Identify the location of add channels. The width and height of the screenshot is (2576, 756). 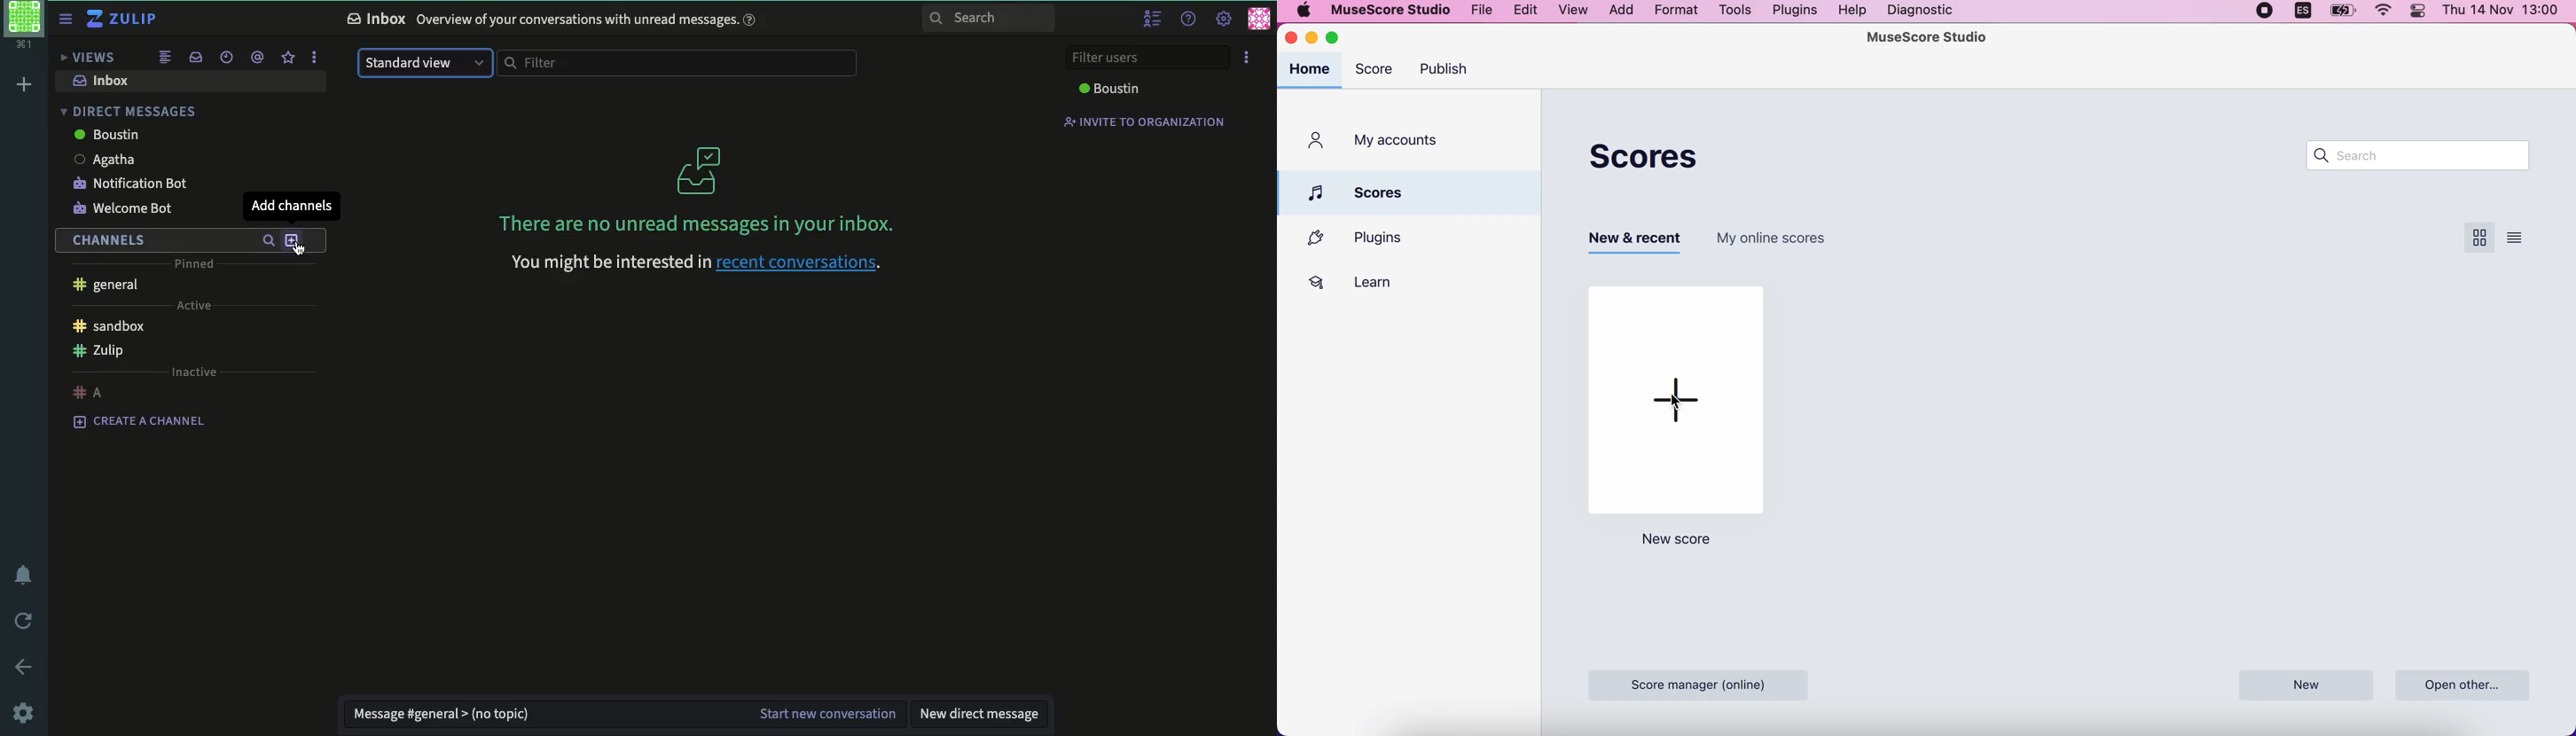
(294, 242).